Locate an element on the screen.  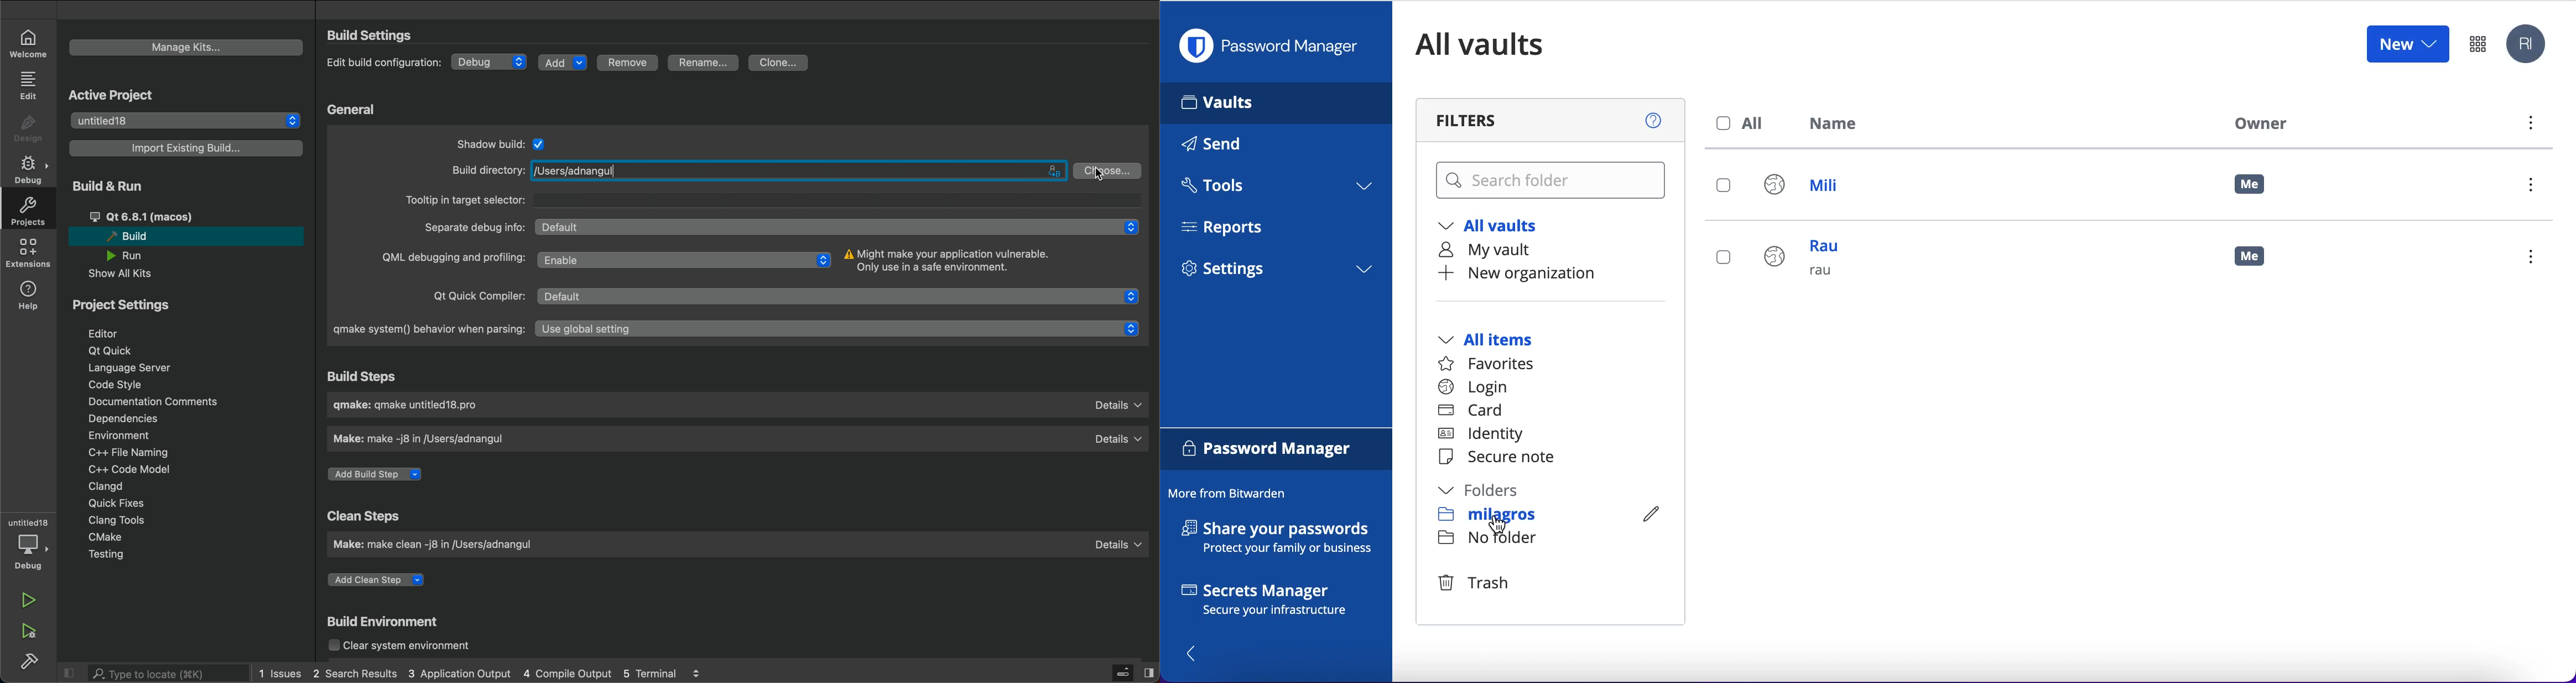
tools is located at coordinates (1275, 189).